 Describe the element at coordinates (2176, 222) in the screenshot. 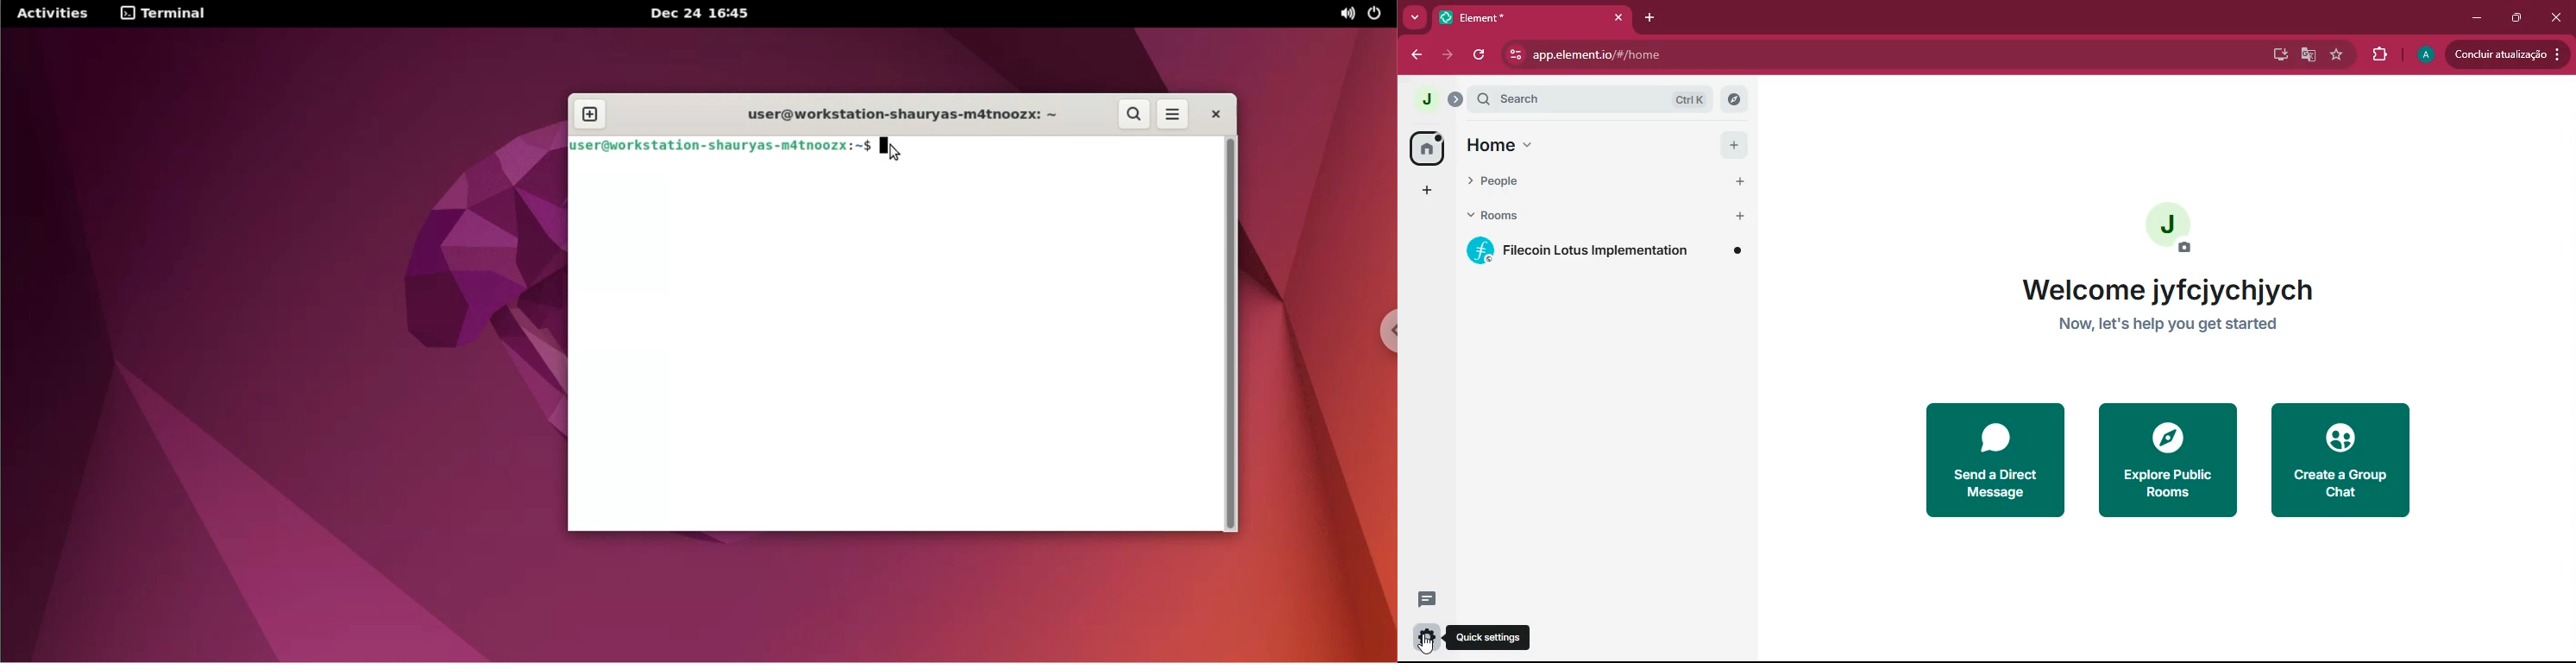

I see `profile picture` at that location.